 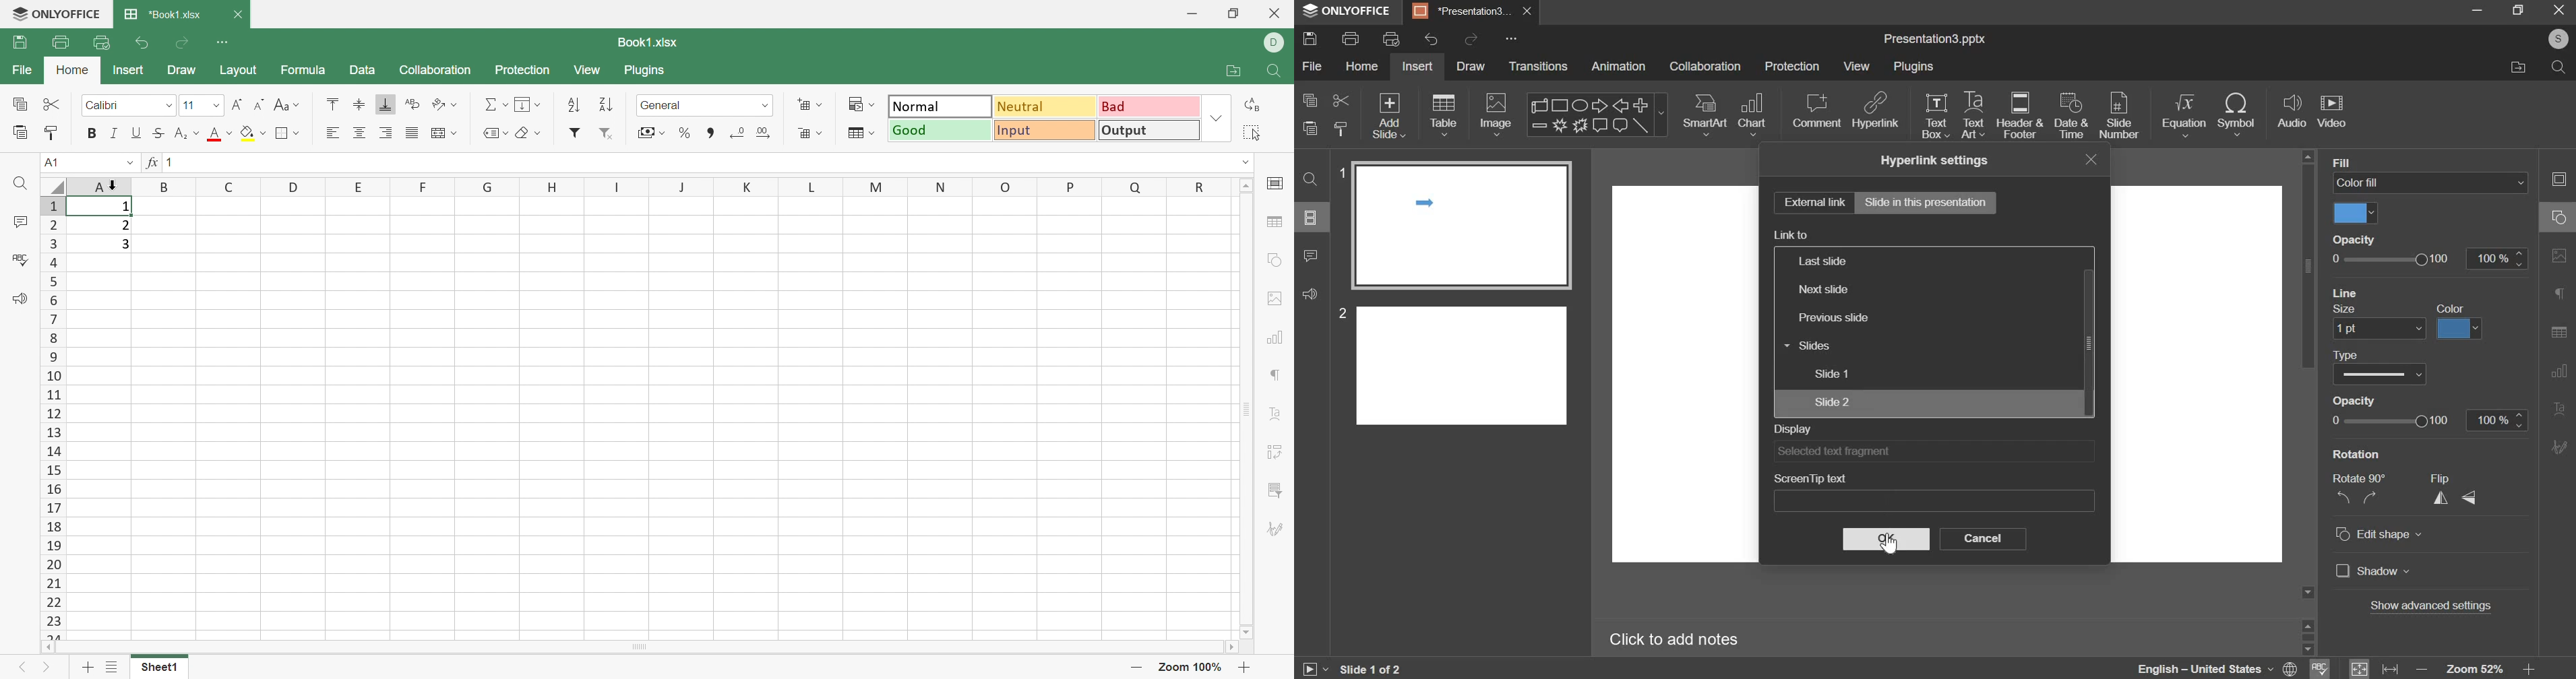 I want to click on Close, so click(x=1276, y=13).